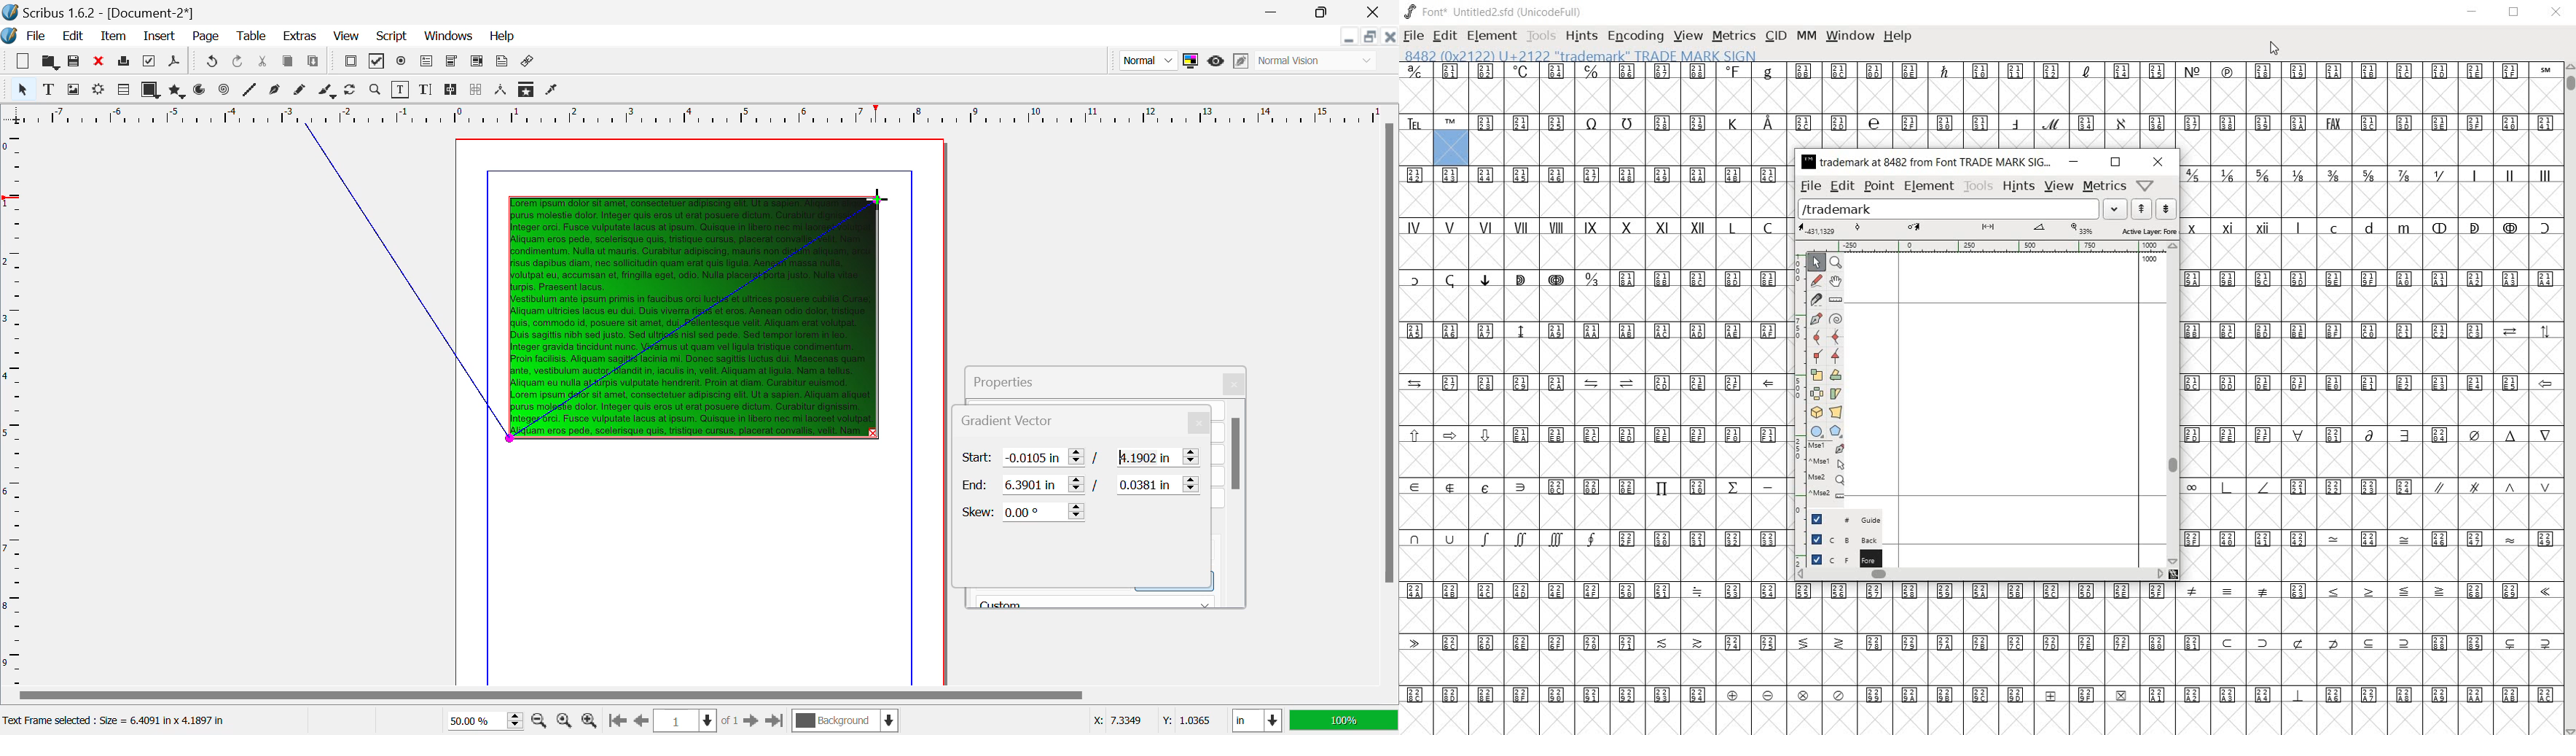 This screenshot has height=756, width=2576. I want to click on skew the selection, so click(1838, 393).